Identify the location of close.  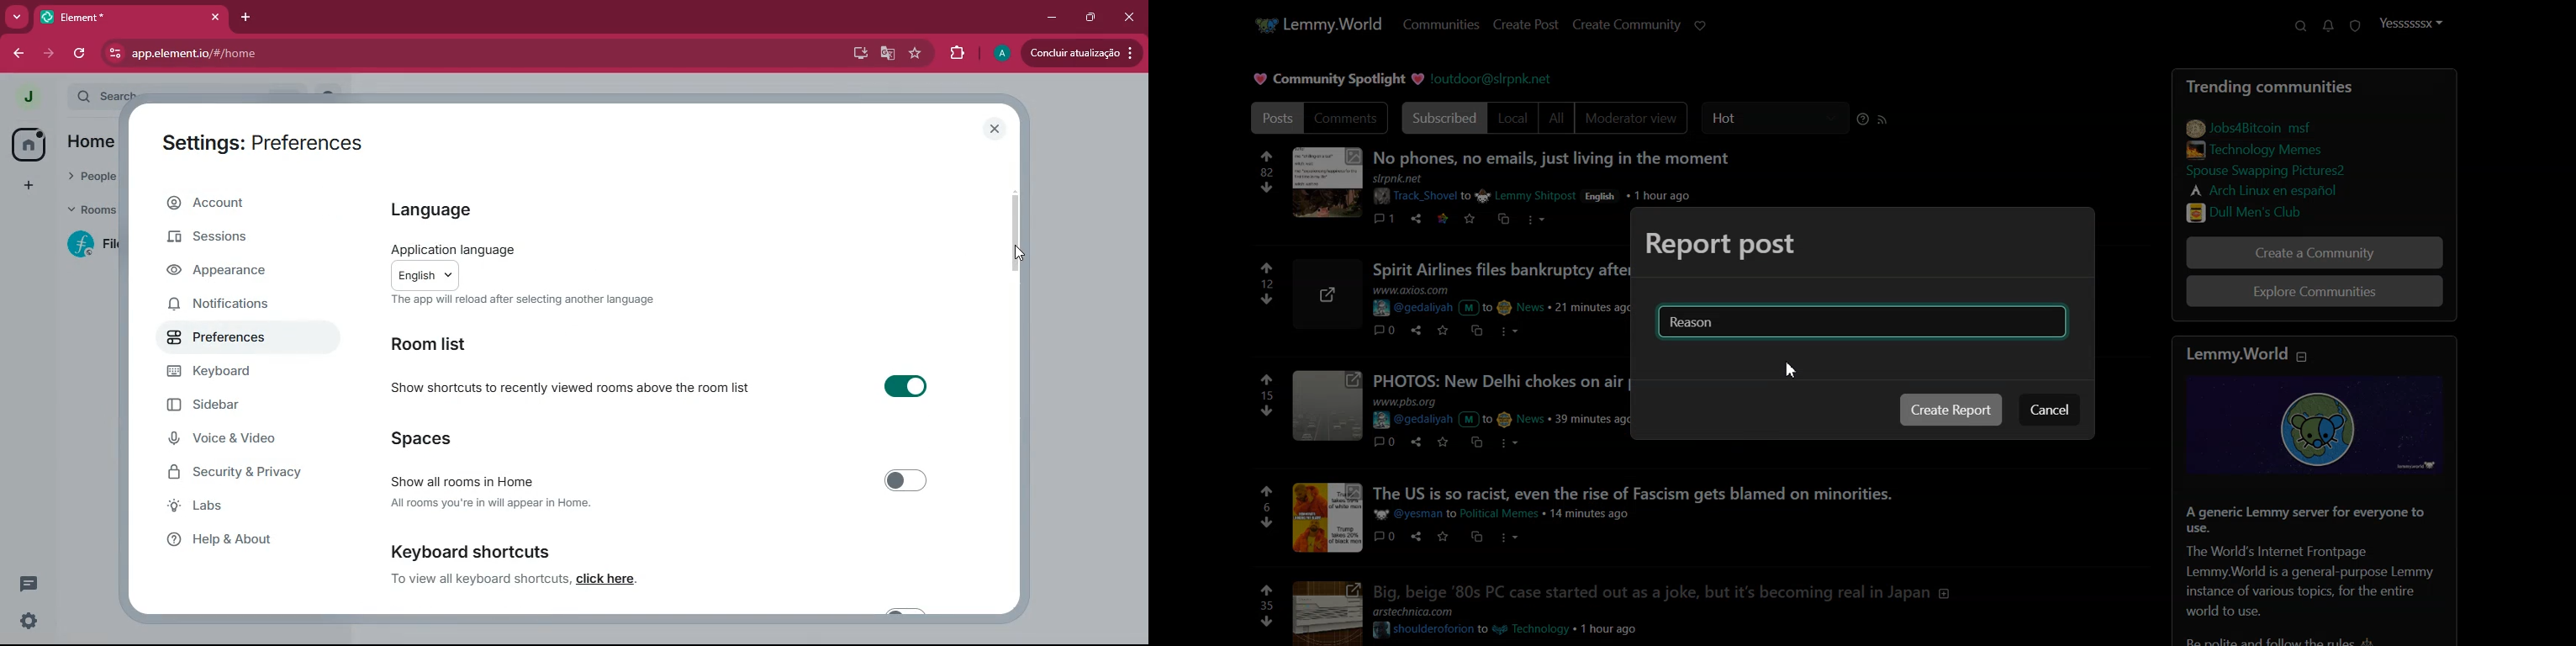
(1132, 20).